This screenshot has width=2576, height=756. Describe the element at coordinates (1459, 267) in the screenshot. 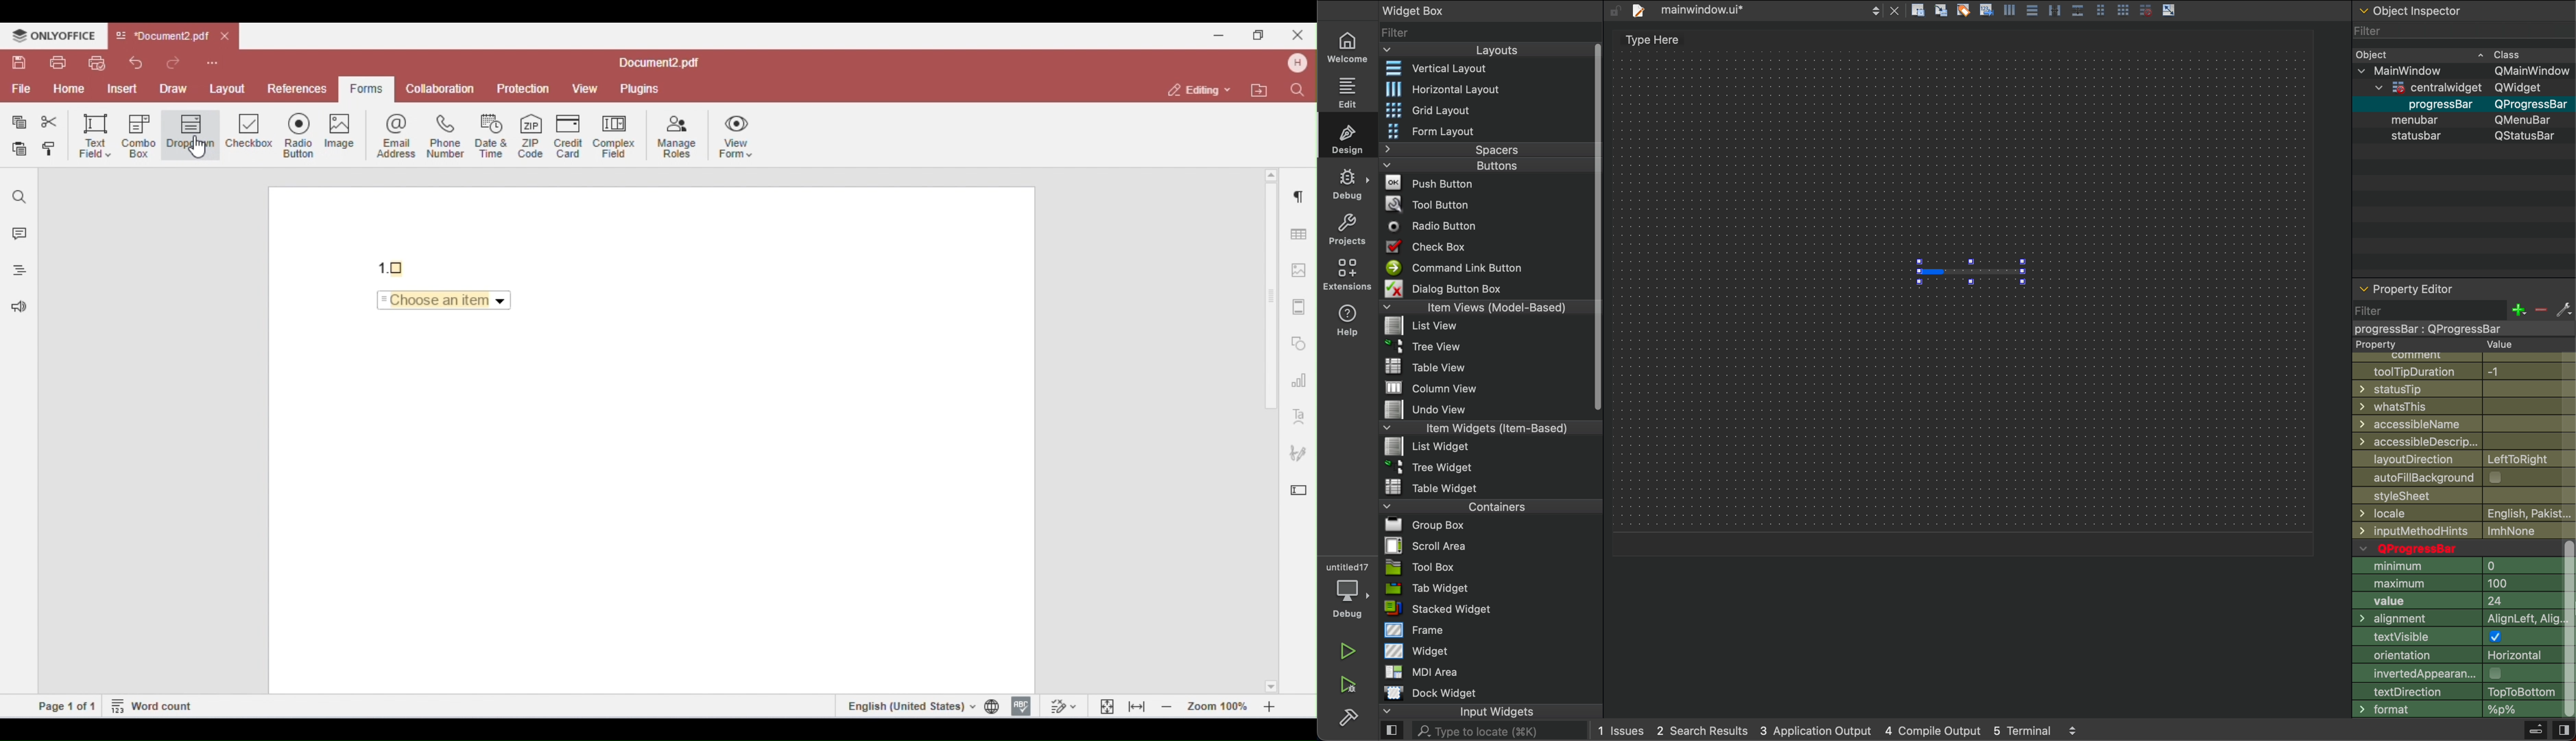

I see `Command button` at that location.